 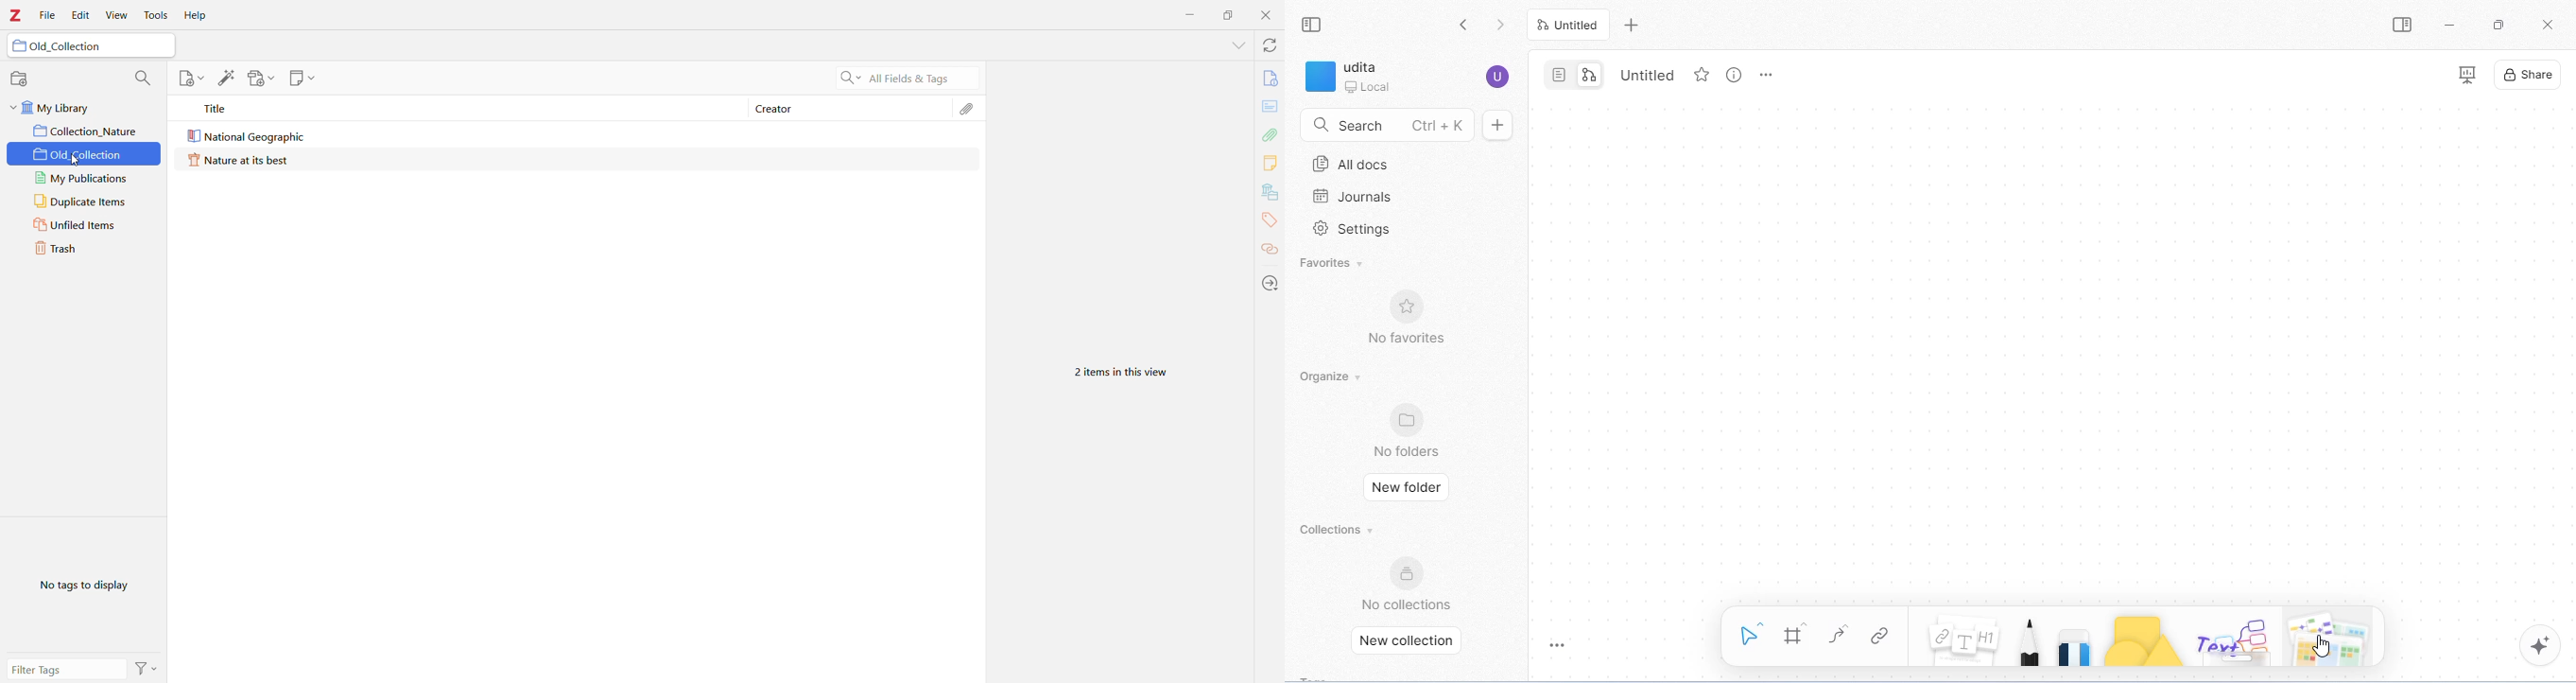 What do you see at coordinates (1270, 250) in the screenshot?
I see `Related` at bounding box center [1270, 250].